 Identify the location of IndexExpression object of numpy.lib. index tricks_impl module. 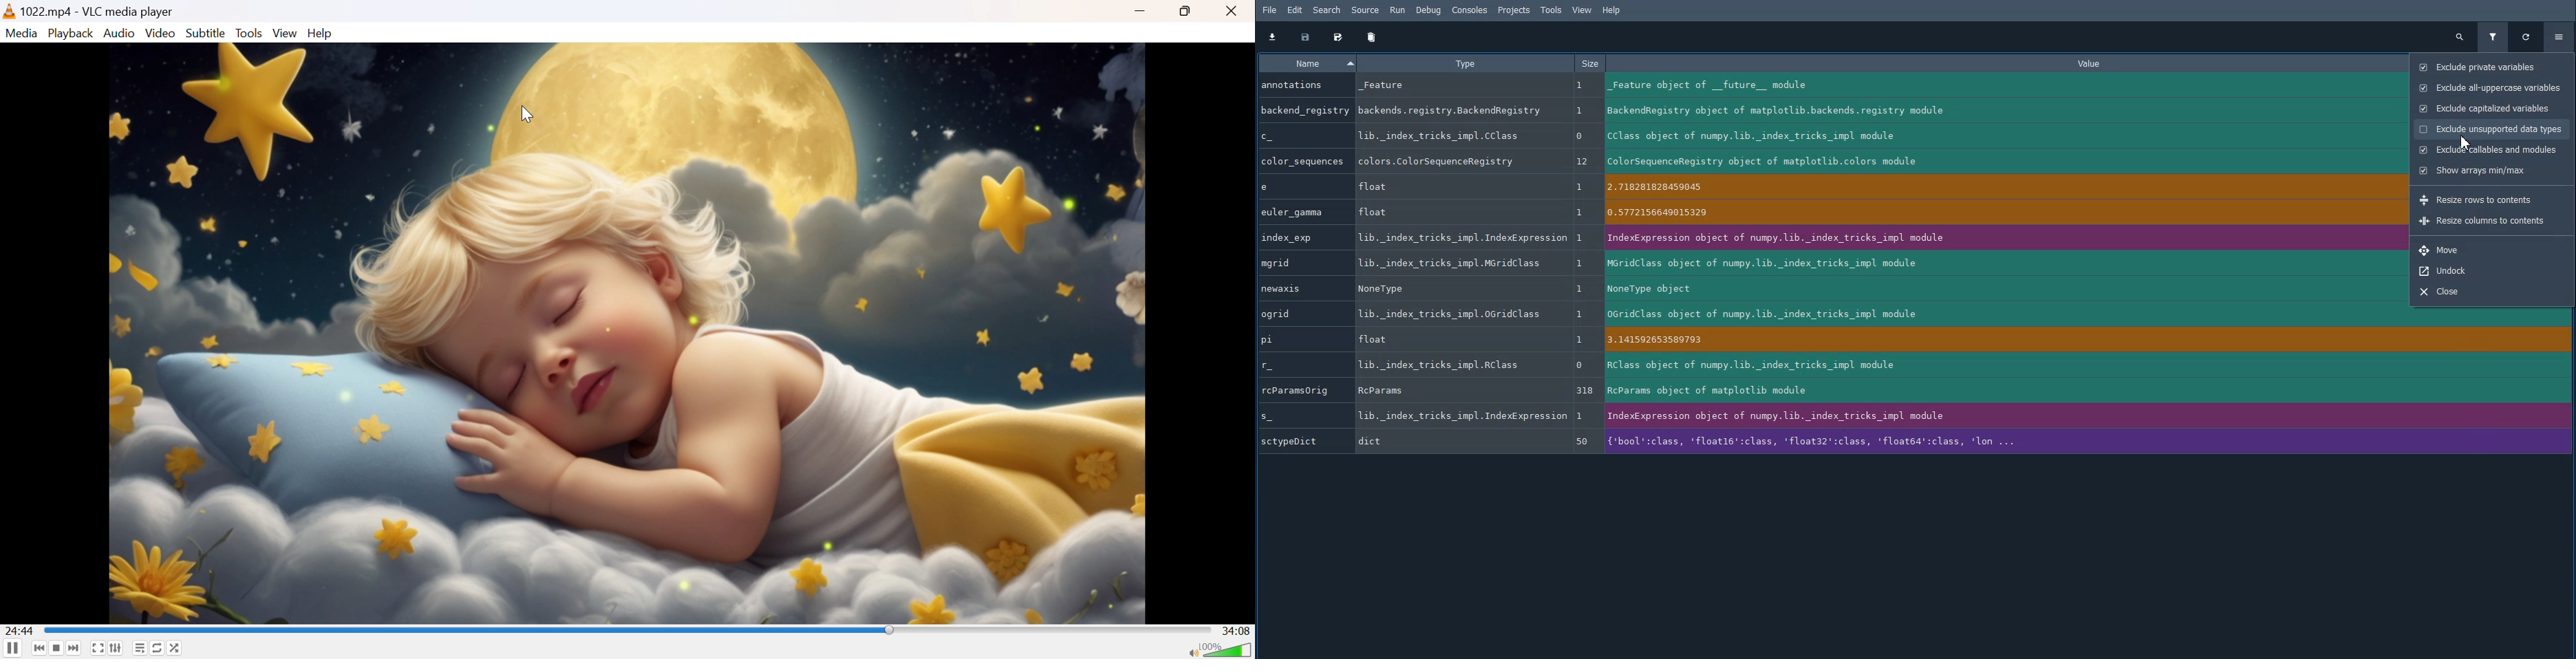
(2001, 417).